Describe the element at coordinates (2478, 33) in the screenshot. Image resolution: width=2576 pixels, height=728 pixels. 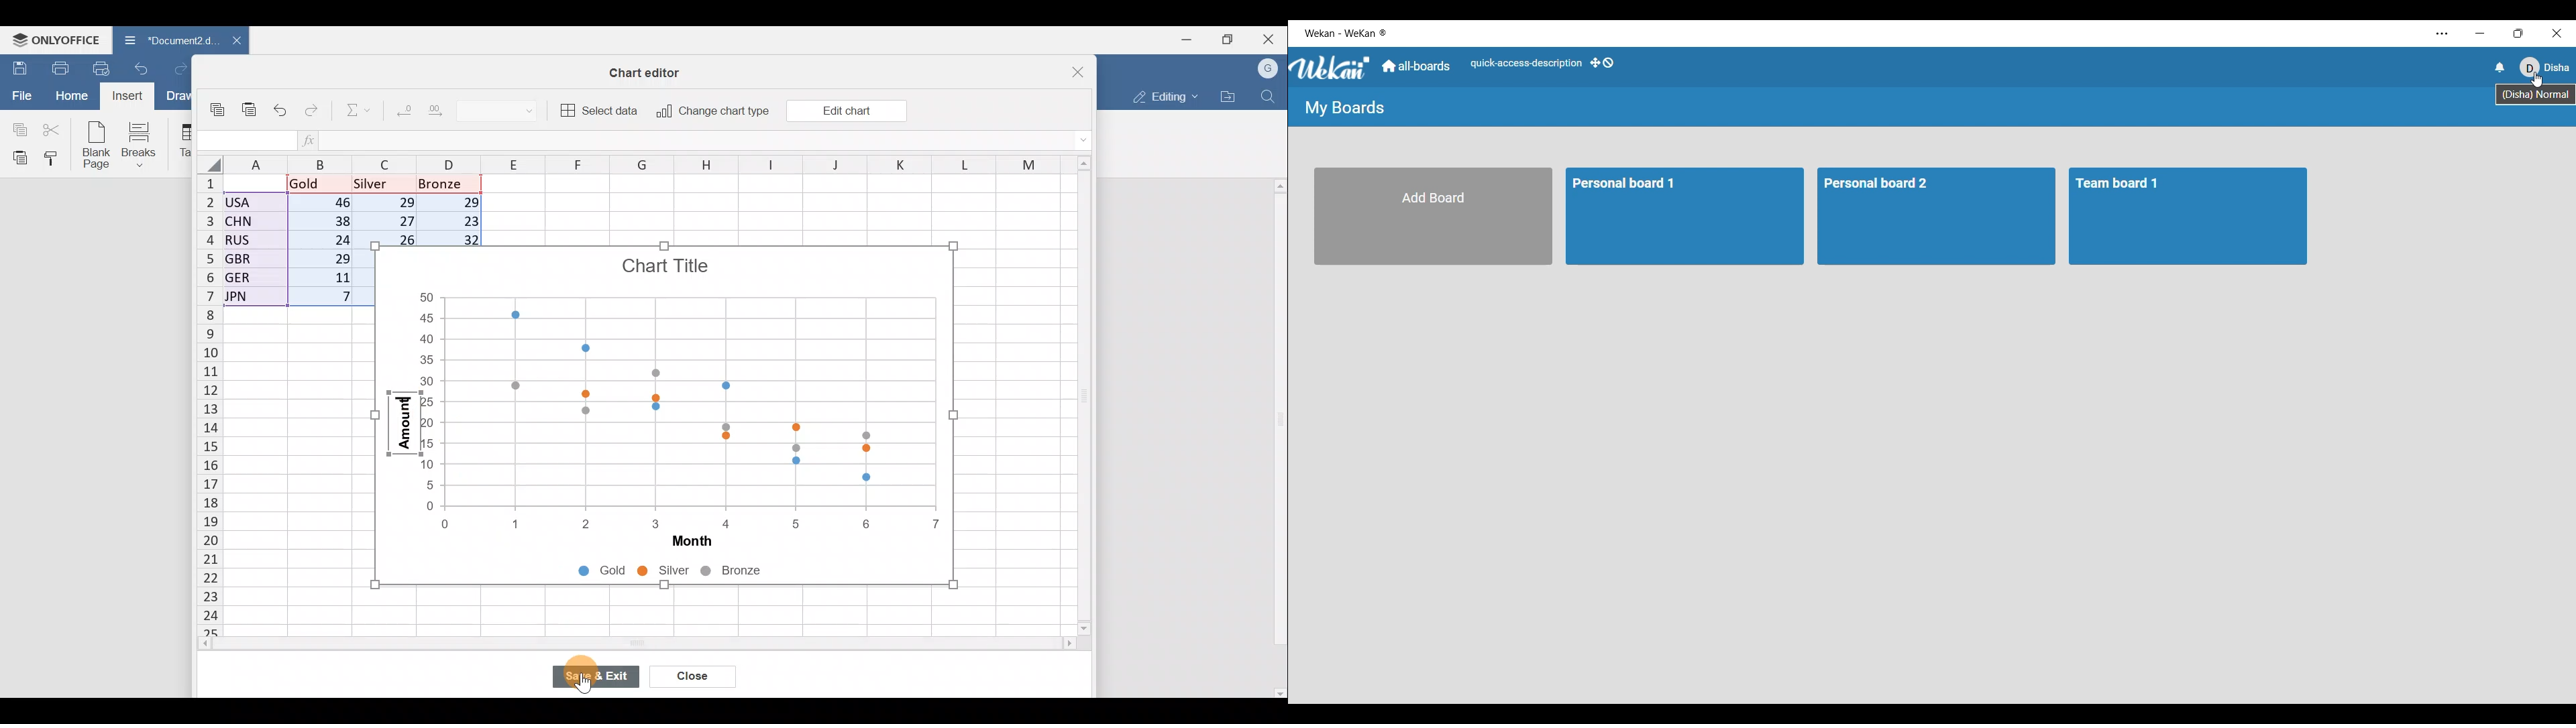
I see `Minimize` at that location.